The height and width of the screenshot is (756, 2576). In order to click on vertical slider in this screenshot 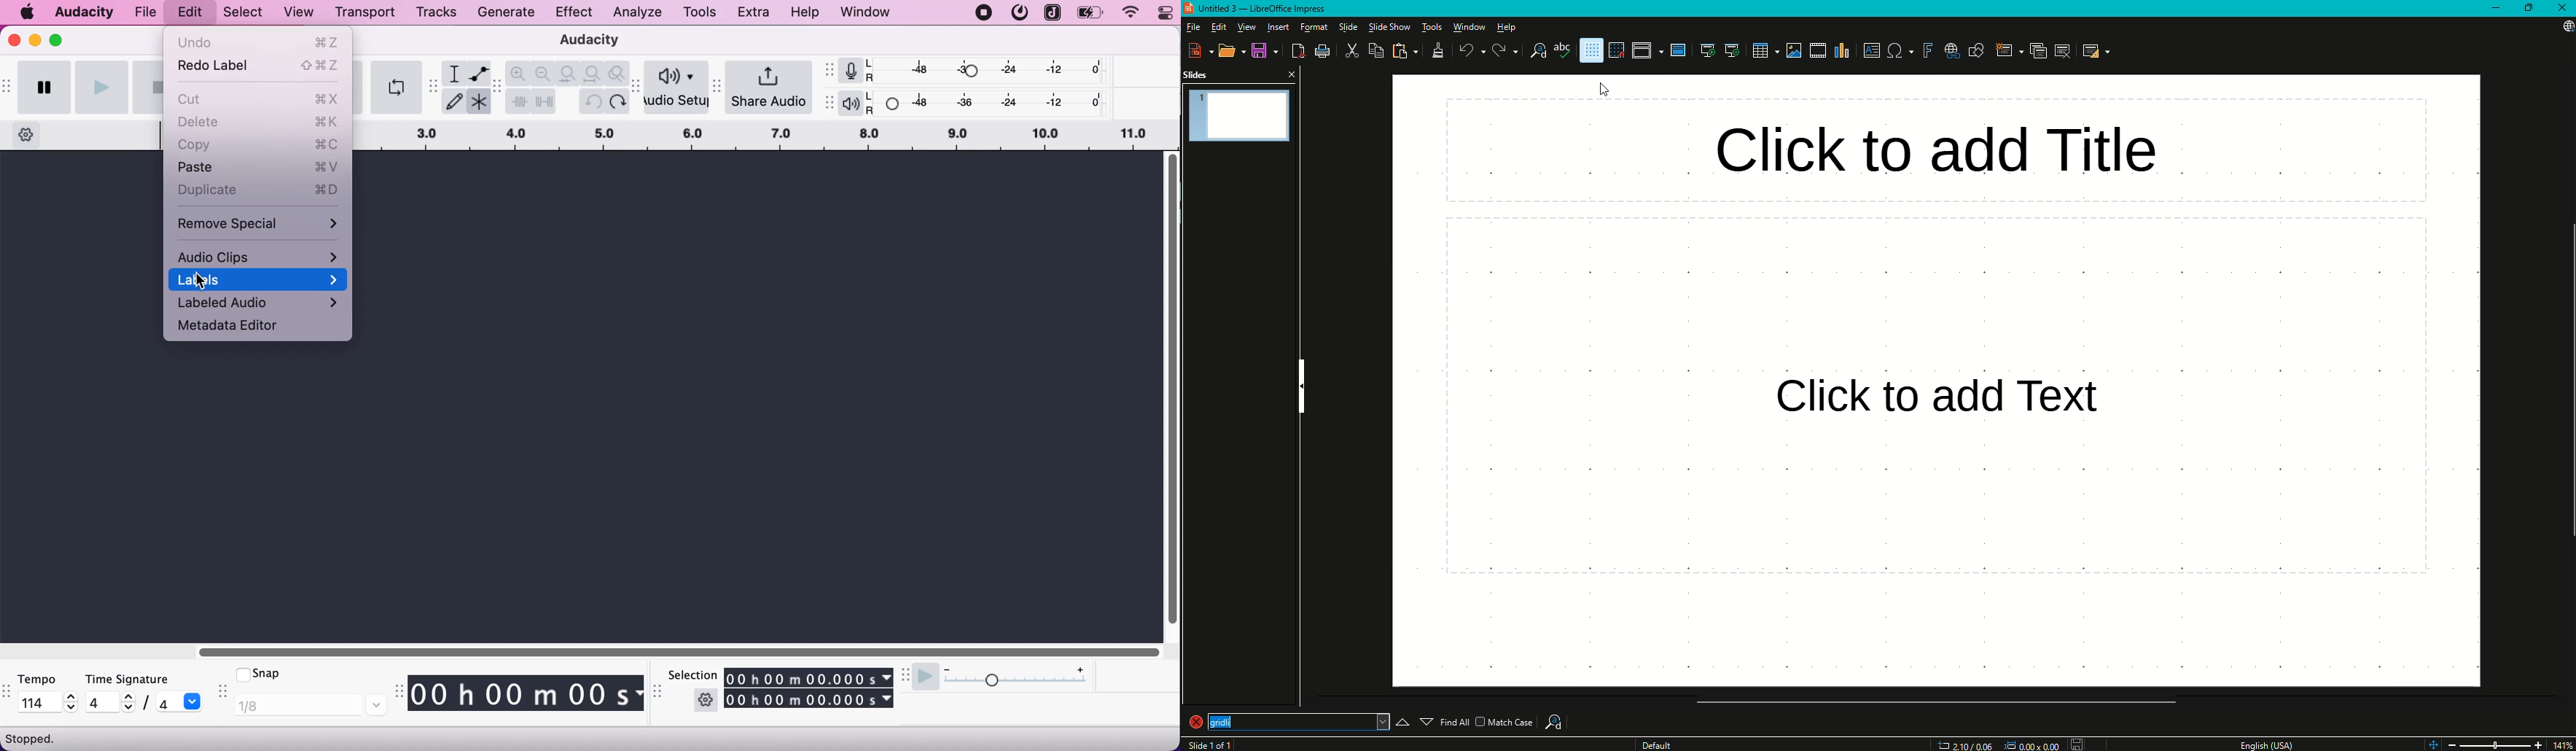, I will do `click(1171, 391)`.